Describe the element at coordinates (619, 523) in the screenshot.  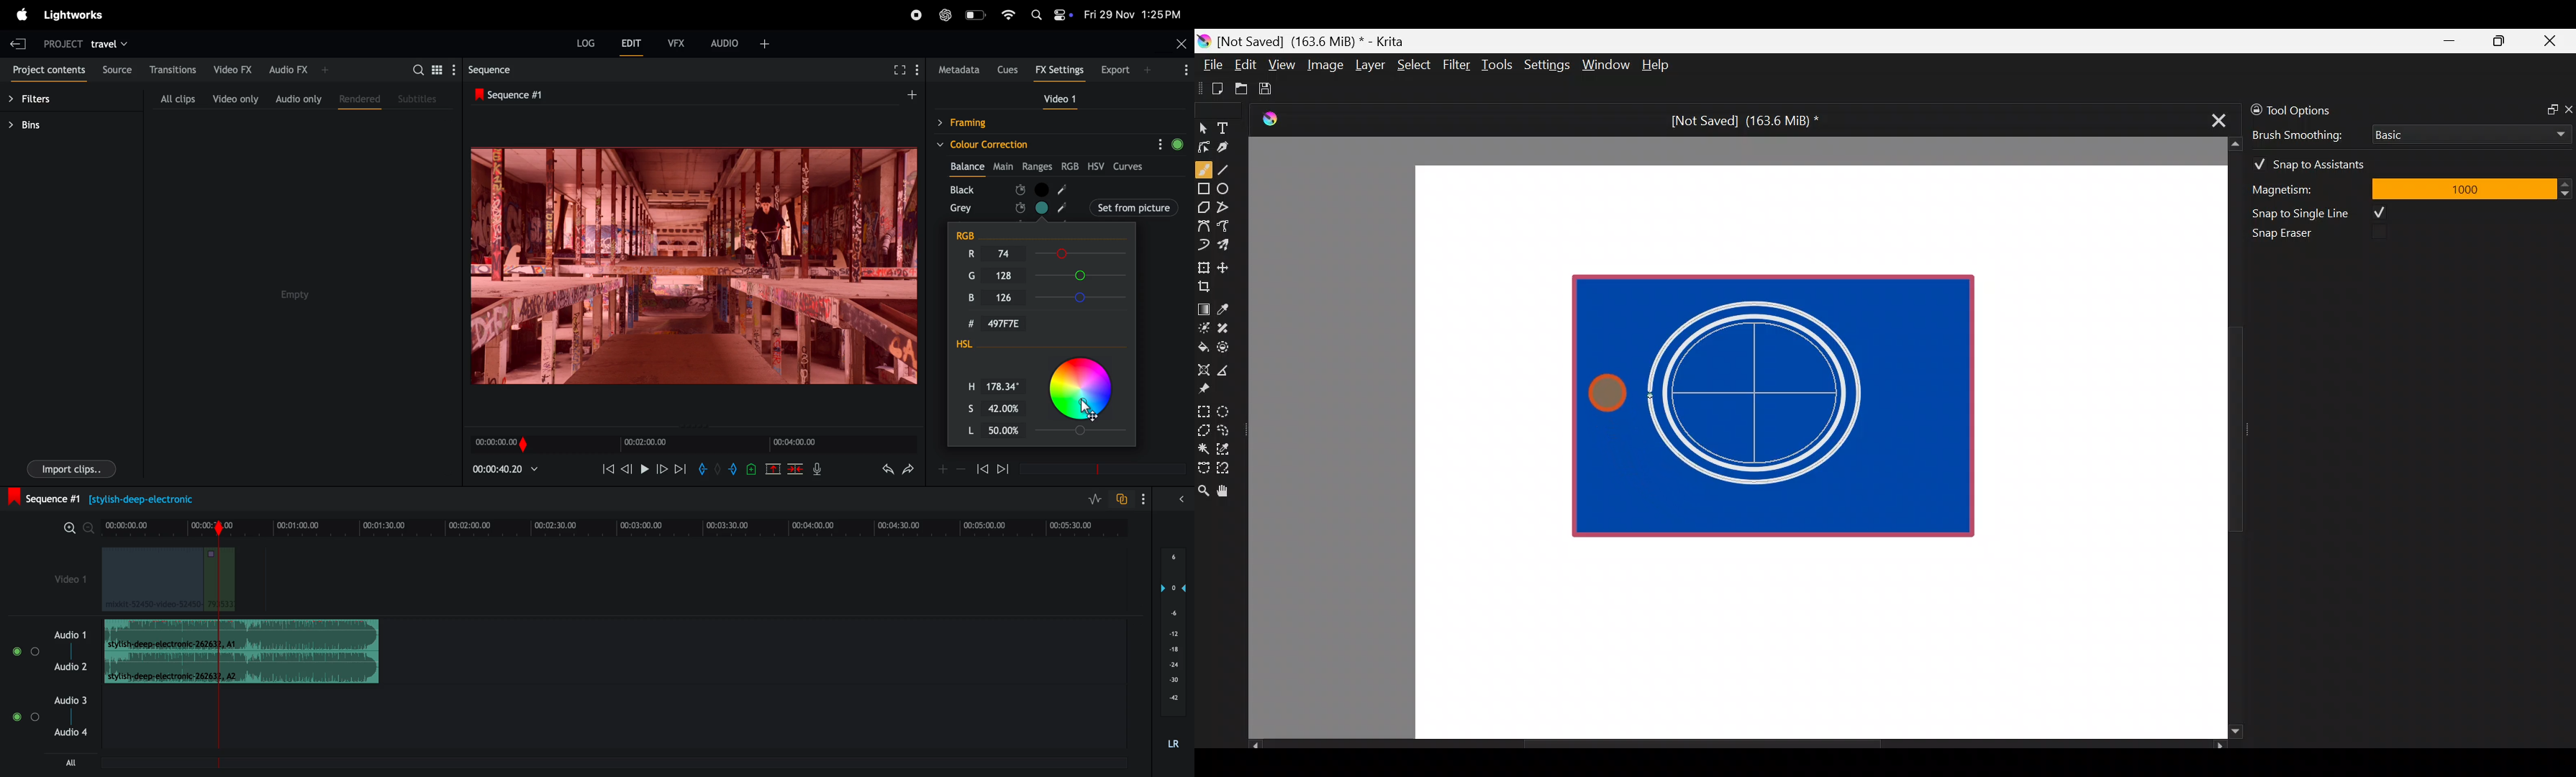
I see `time frame` at that location.